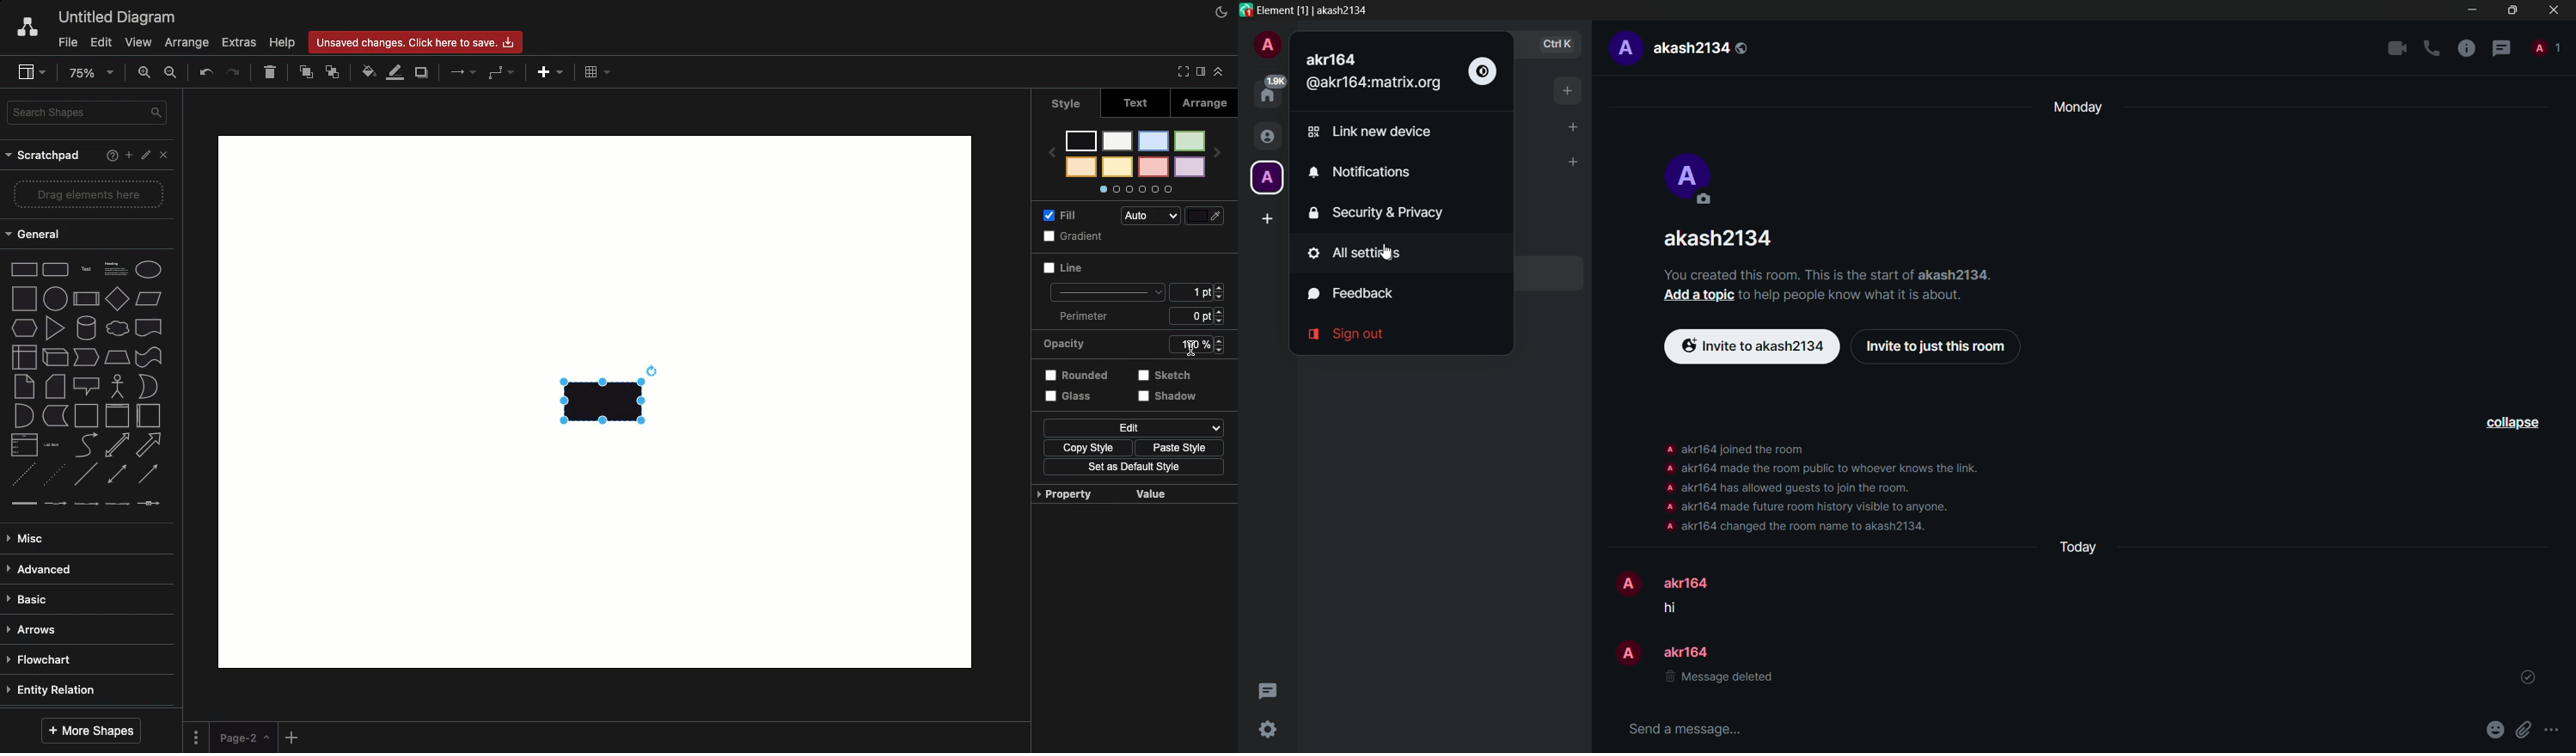  What do you see at coordinates (236, 75) in the screenshot?
I see `Redo` at bounding box center [236, 75].